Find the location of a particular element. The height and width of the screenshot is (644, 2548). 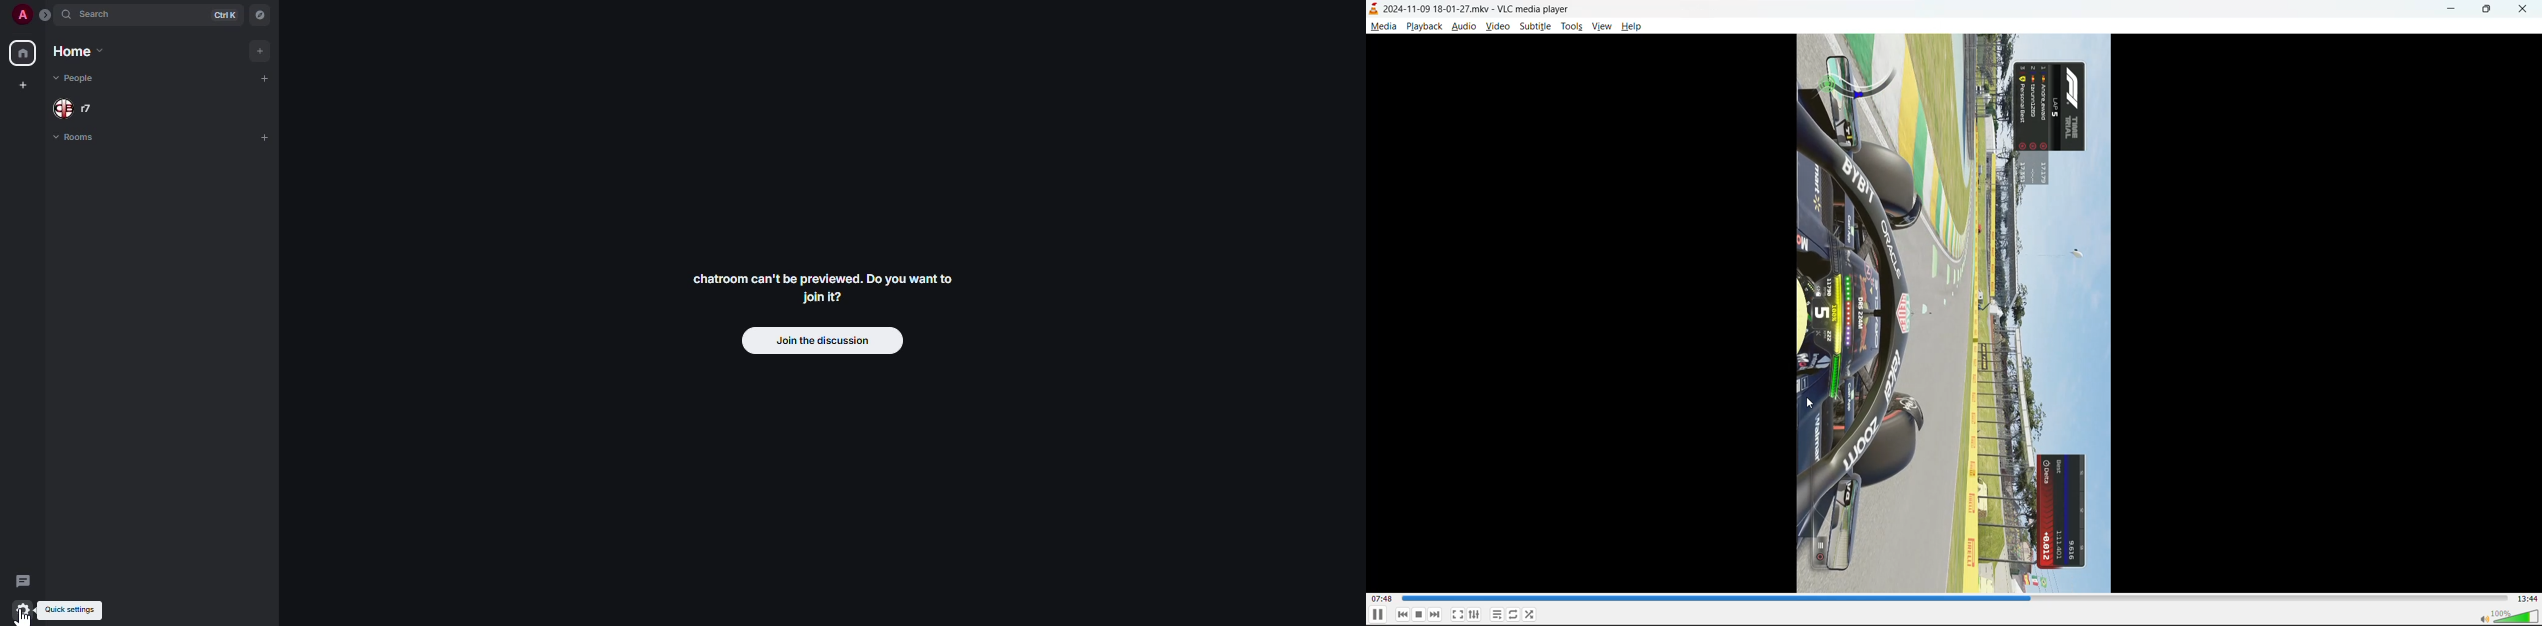

track and app name is located at coordinates (1471, 8).